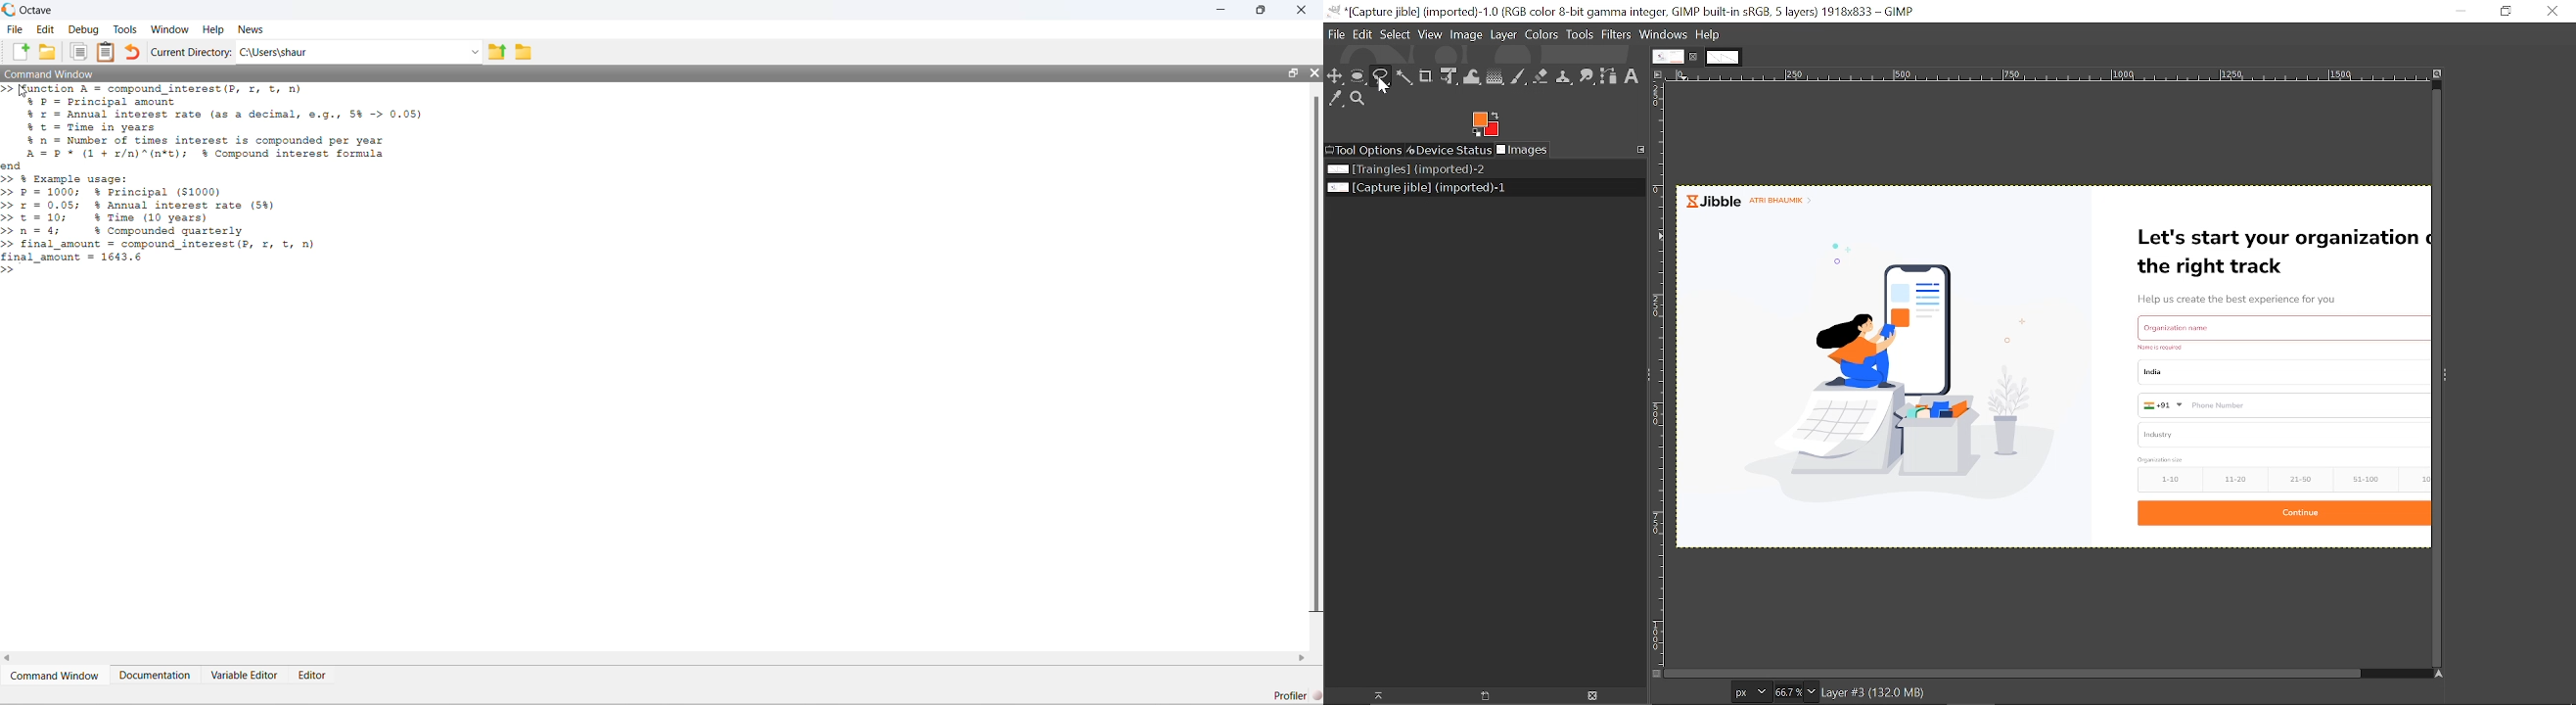  Describe the element at coordinates (1503, 36) in the screenshot. I see `Layer` at that location.